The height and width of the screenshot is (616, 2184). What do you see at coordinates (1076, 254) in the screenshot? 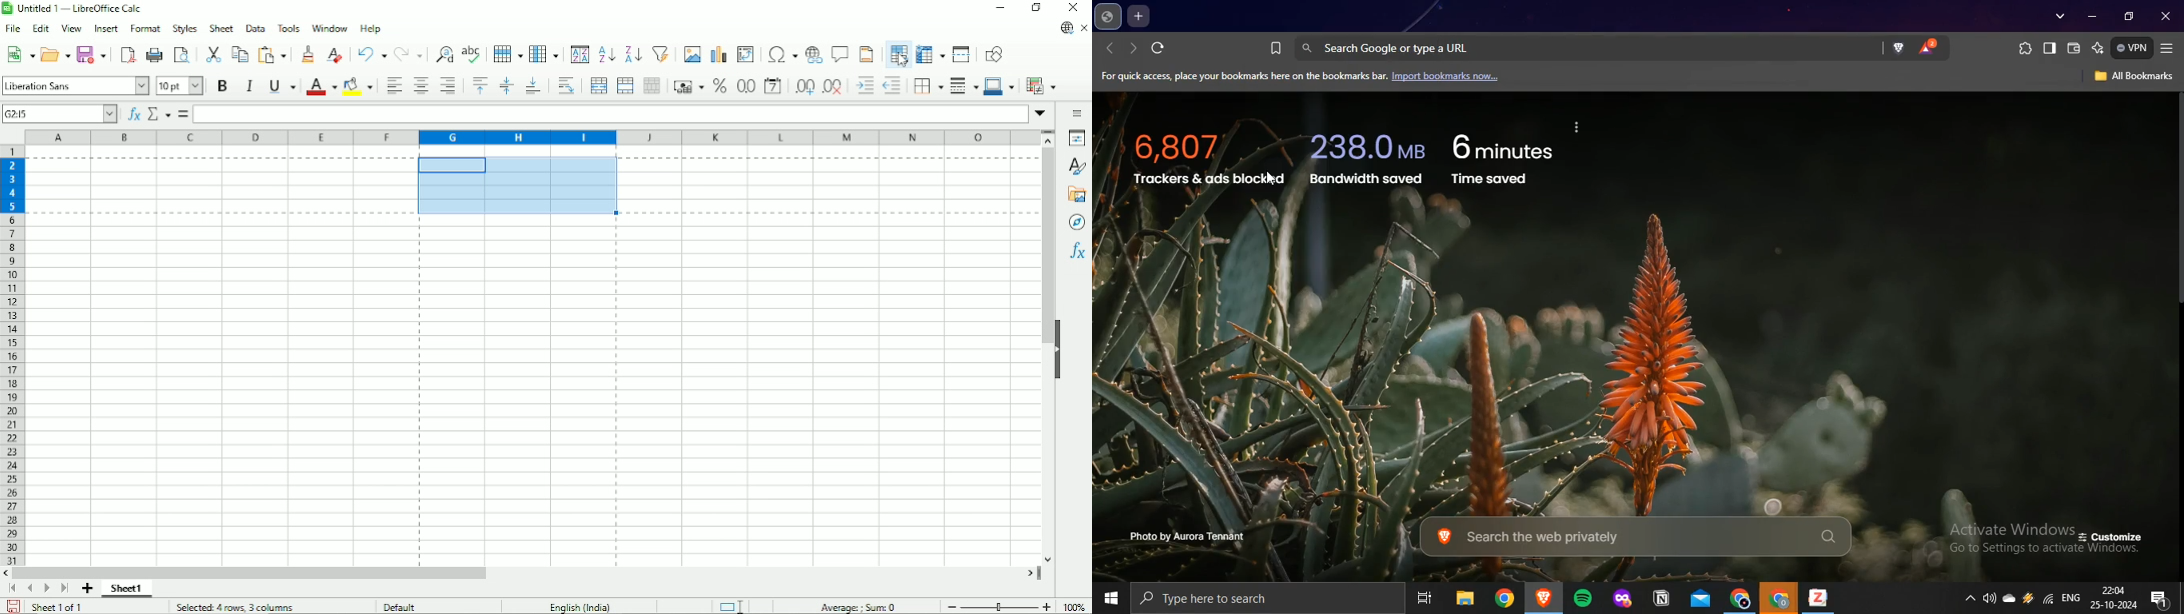
I see `Functions` at bounding box center [1076, 254].